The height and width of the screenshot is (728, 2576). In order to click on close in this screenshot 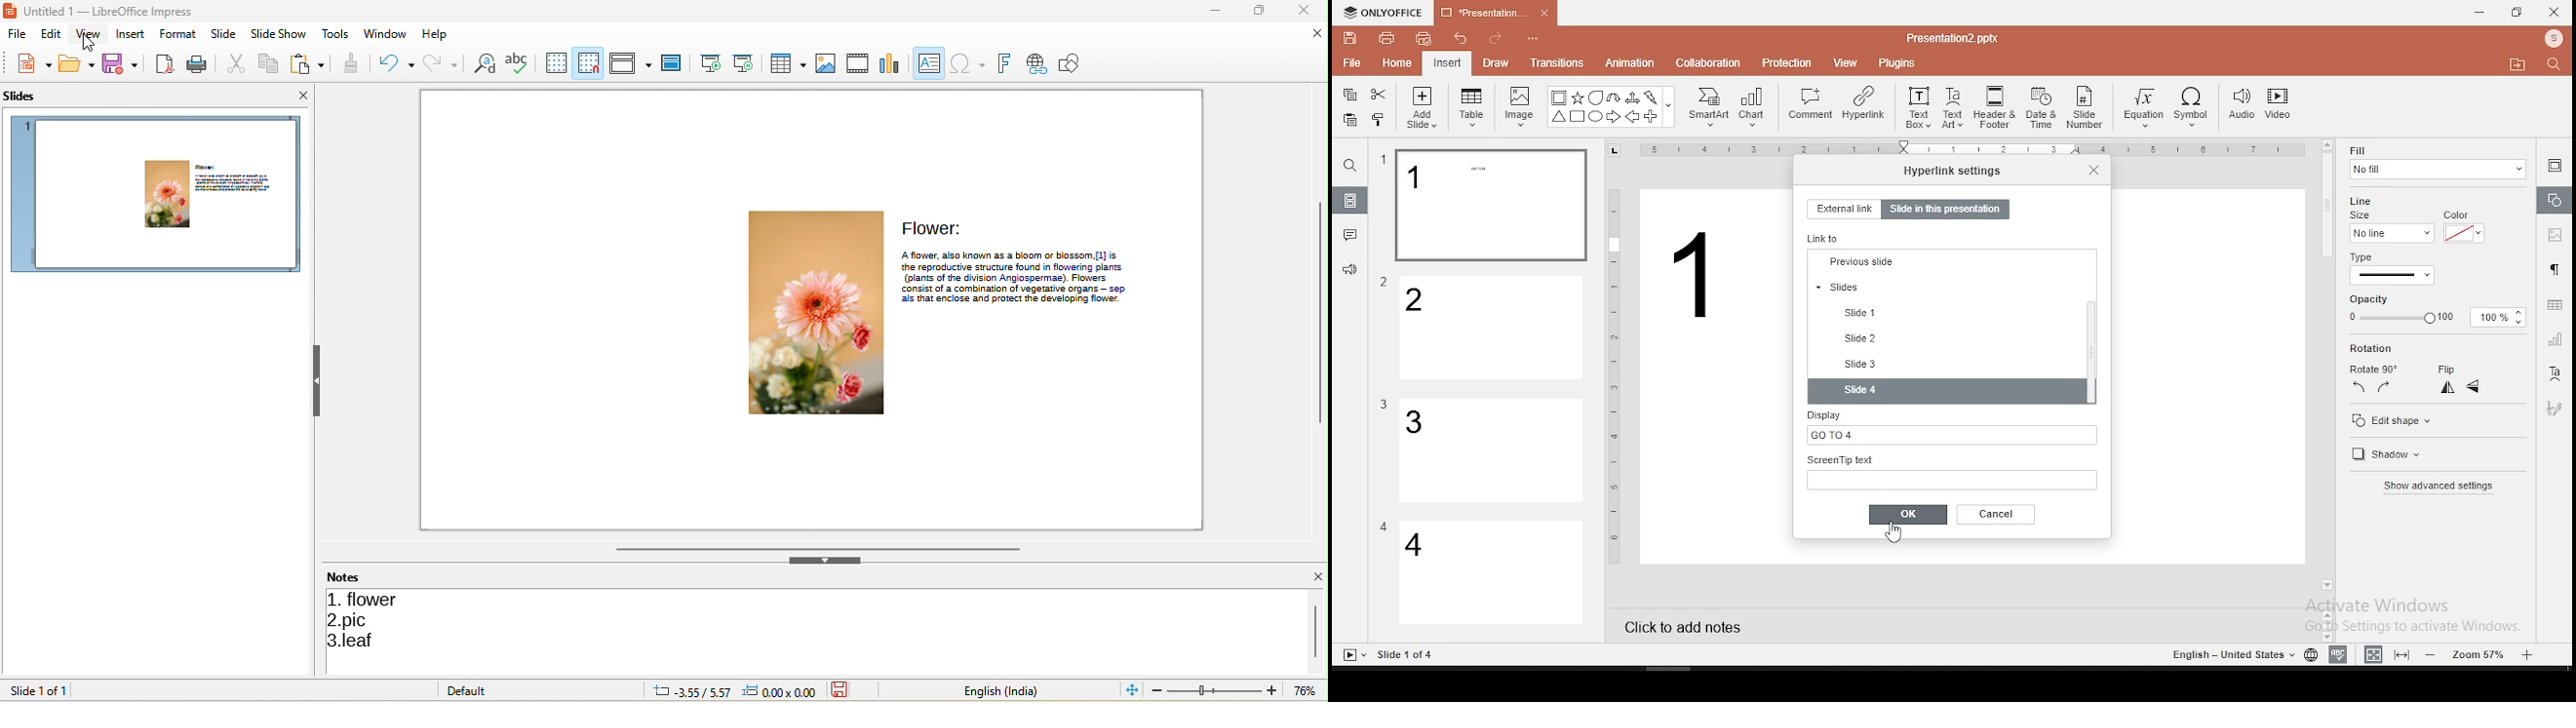, I will do `click(298, 94)`.